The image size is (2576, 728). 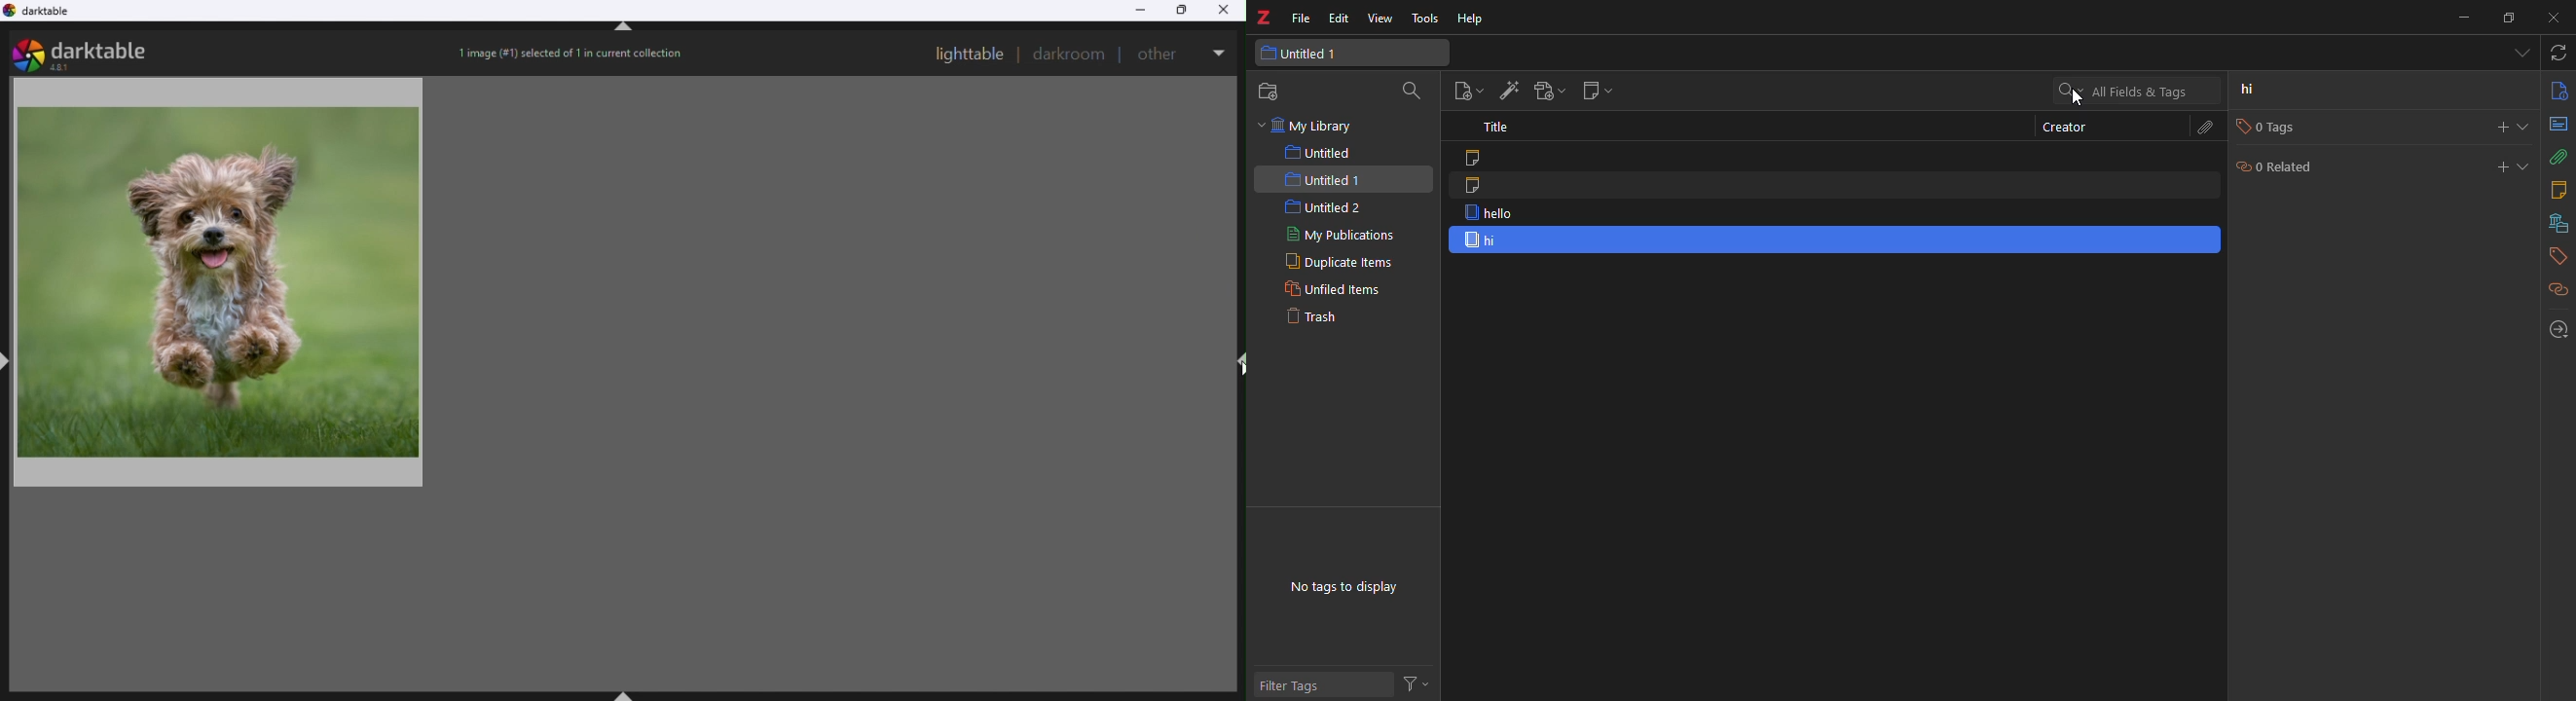 What do you see at coordinates (2064, 127) in the screenshot?
I see `creator` at bounding box center [2064, 127].